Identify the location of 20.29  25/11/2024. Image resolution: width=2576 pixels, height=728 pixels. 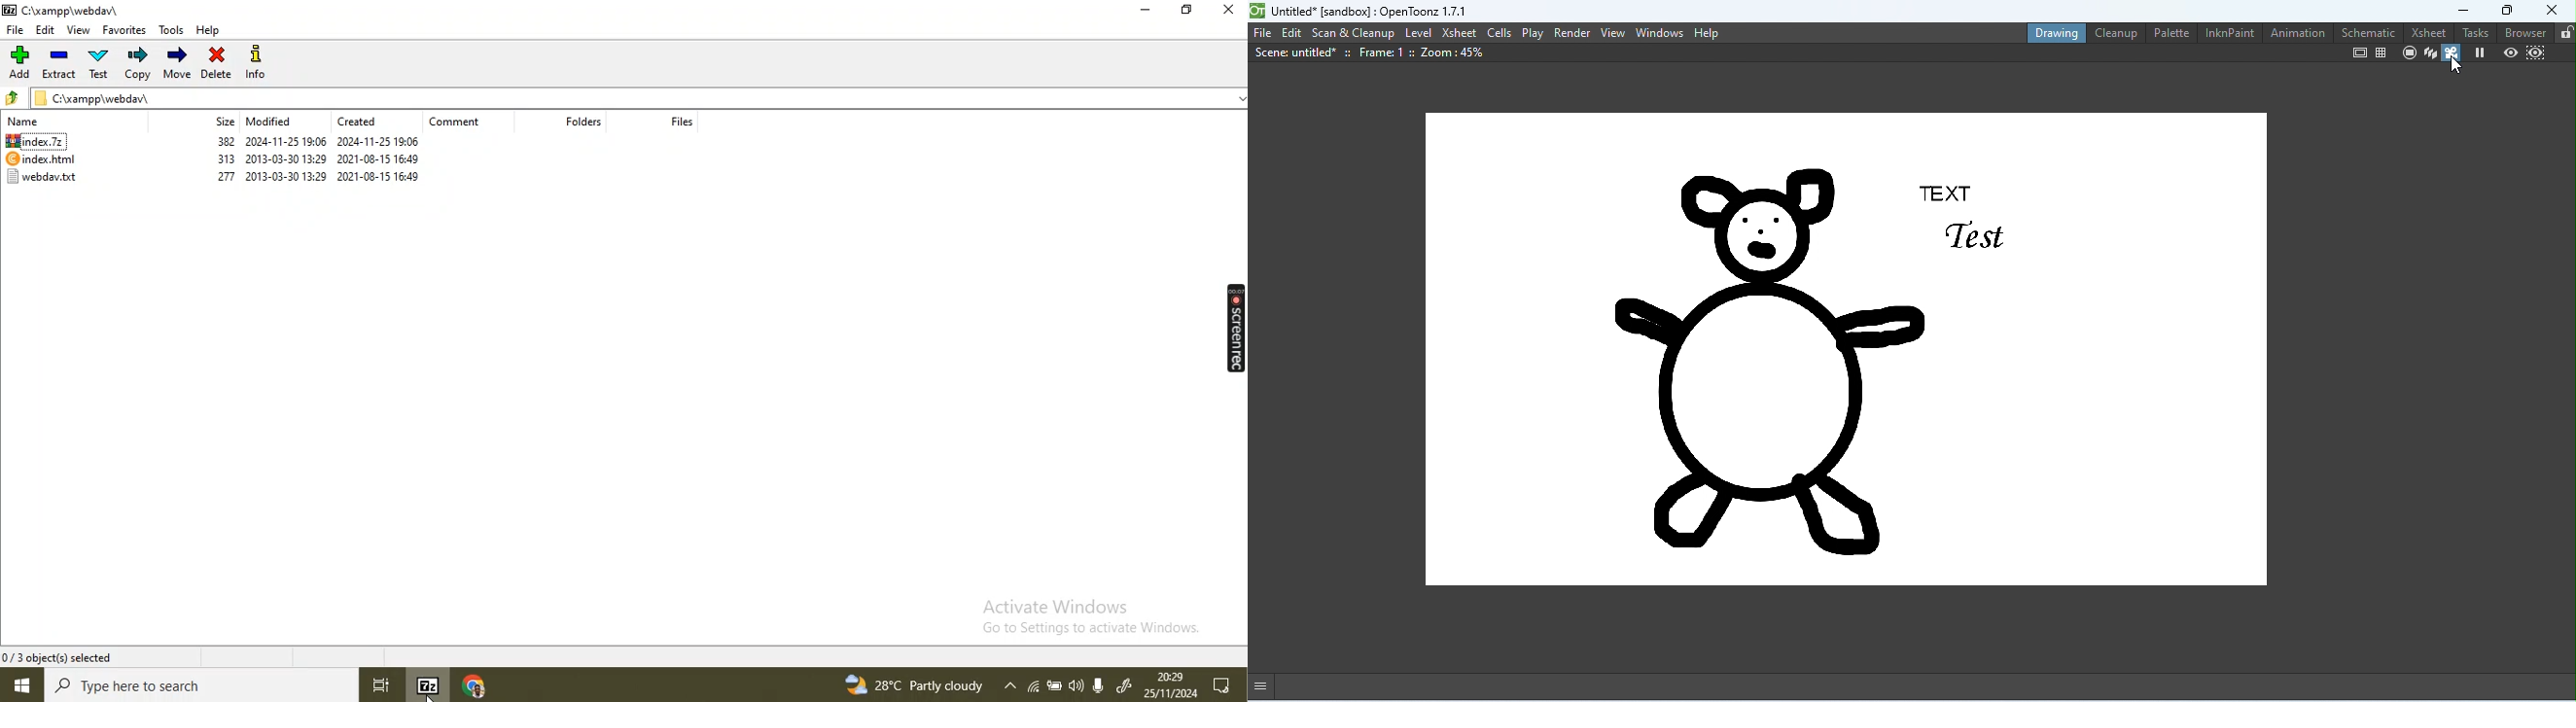
(1170, 686).